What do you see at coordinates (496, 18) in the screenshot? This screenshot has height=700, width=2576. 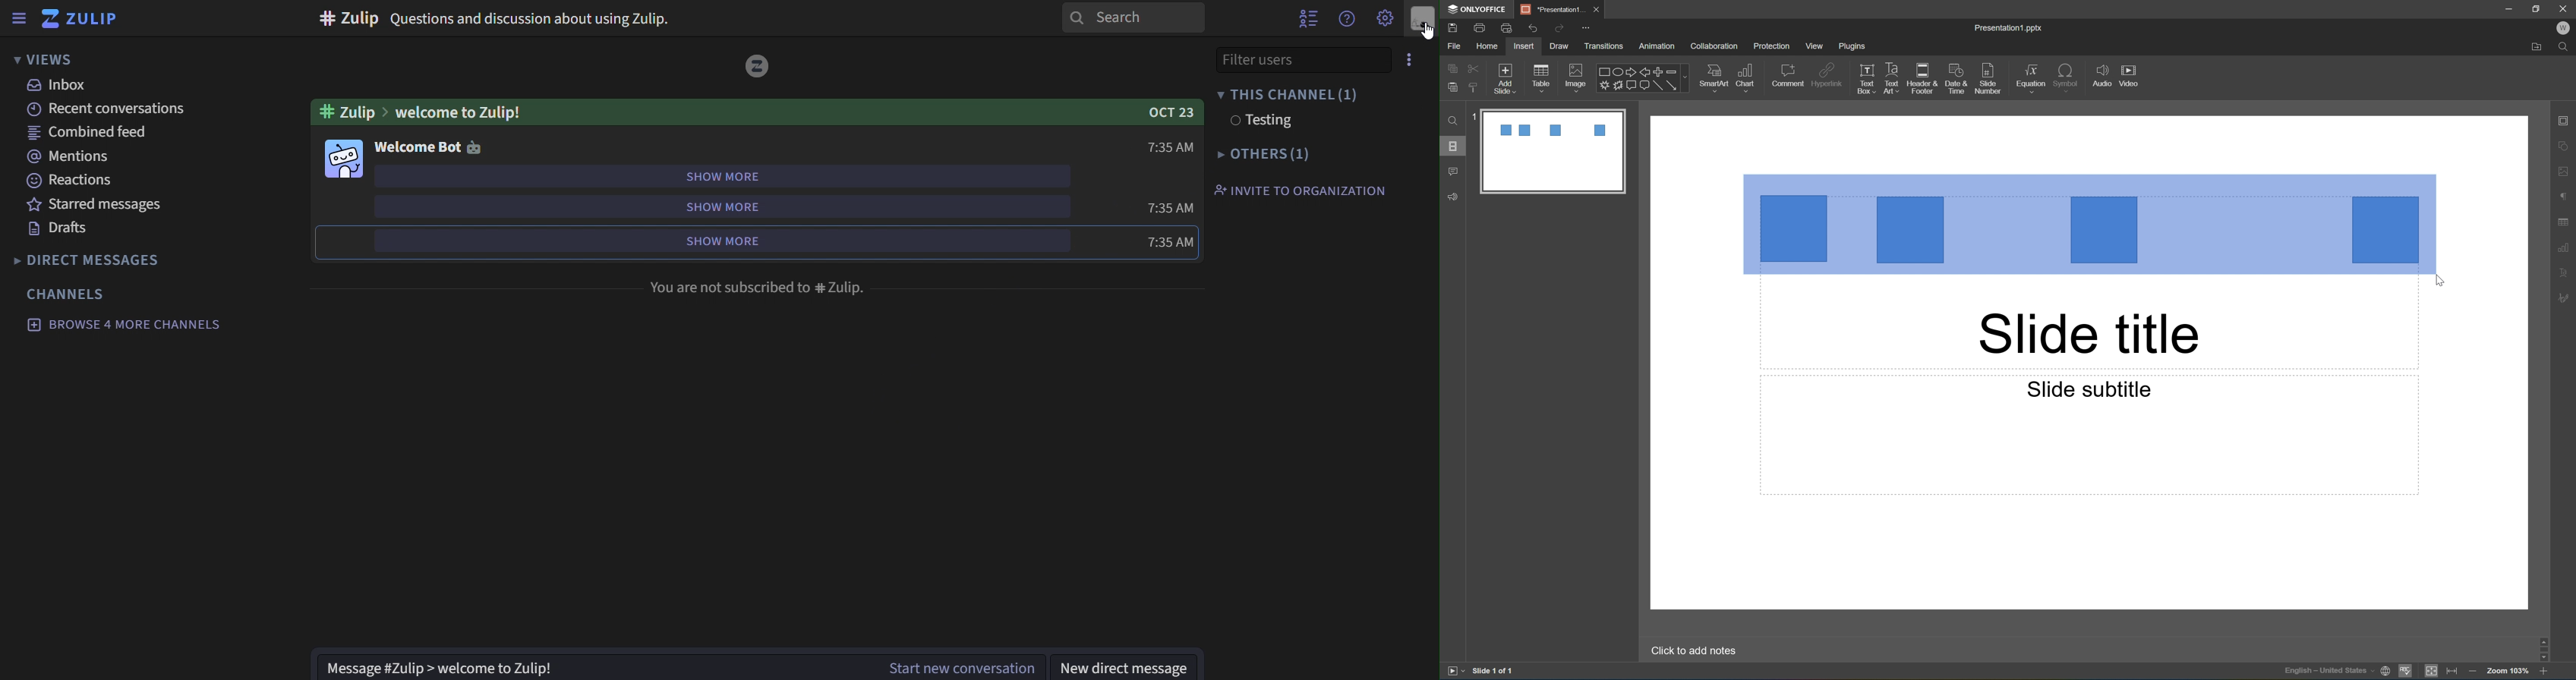 I see `#Zulip Questions and discussion about using Zulip` at bounding box center [496, 18].